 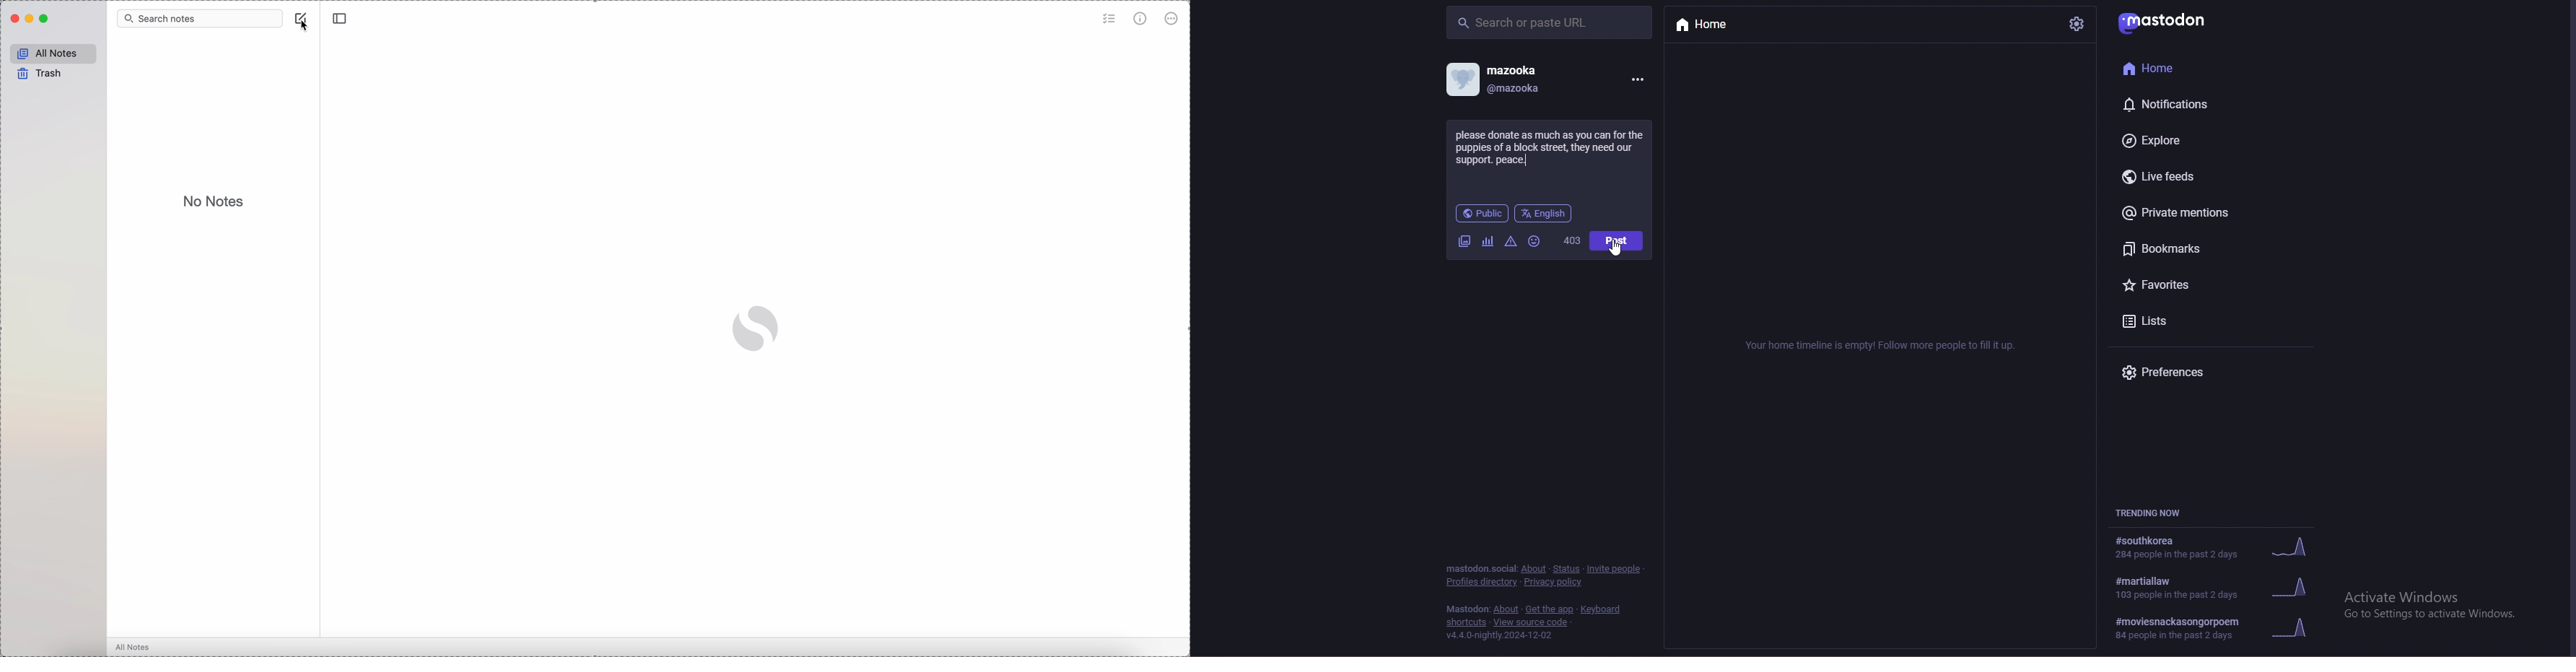 I want to click on cafier they fear, so click(x=1488, y=243).